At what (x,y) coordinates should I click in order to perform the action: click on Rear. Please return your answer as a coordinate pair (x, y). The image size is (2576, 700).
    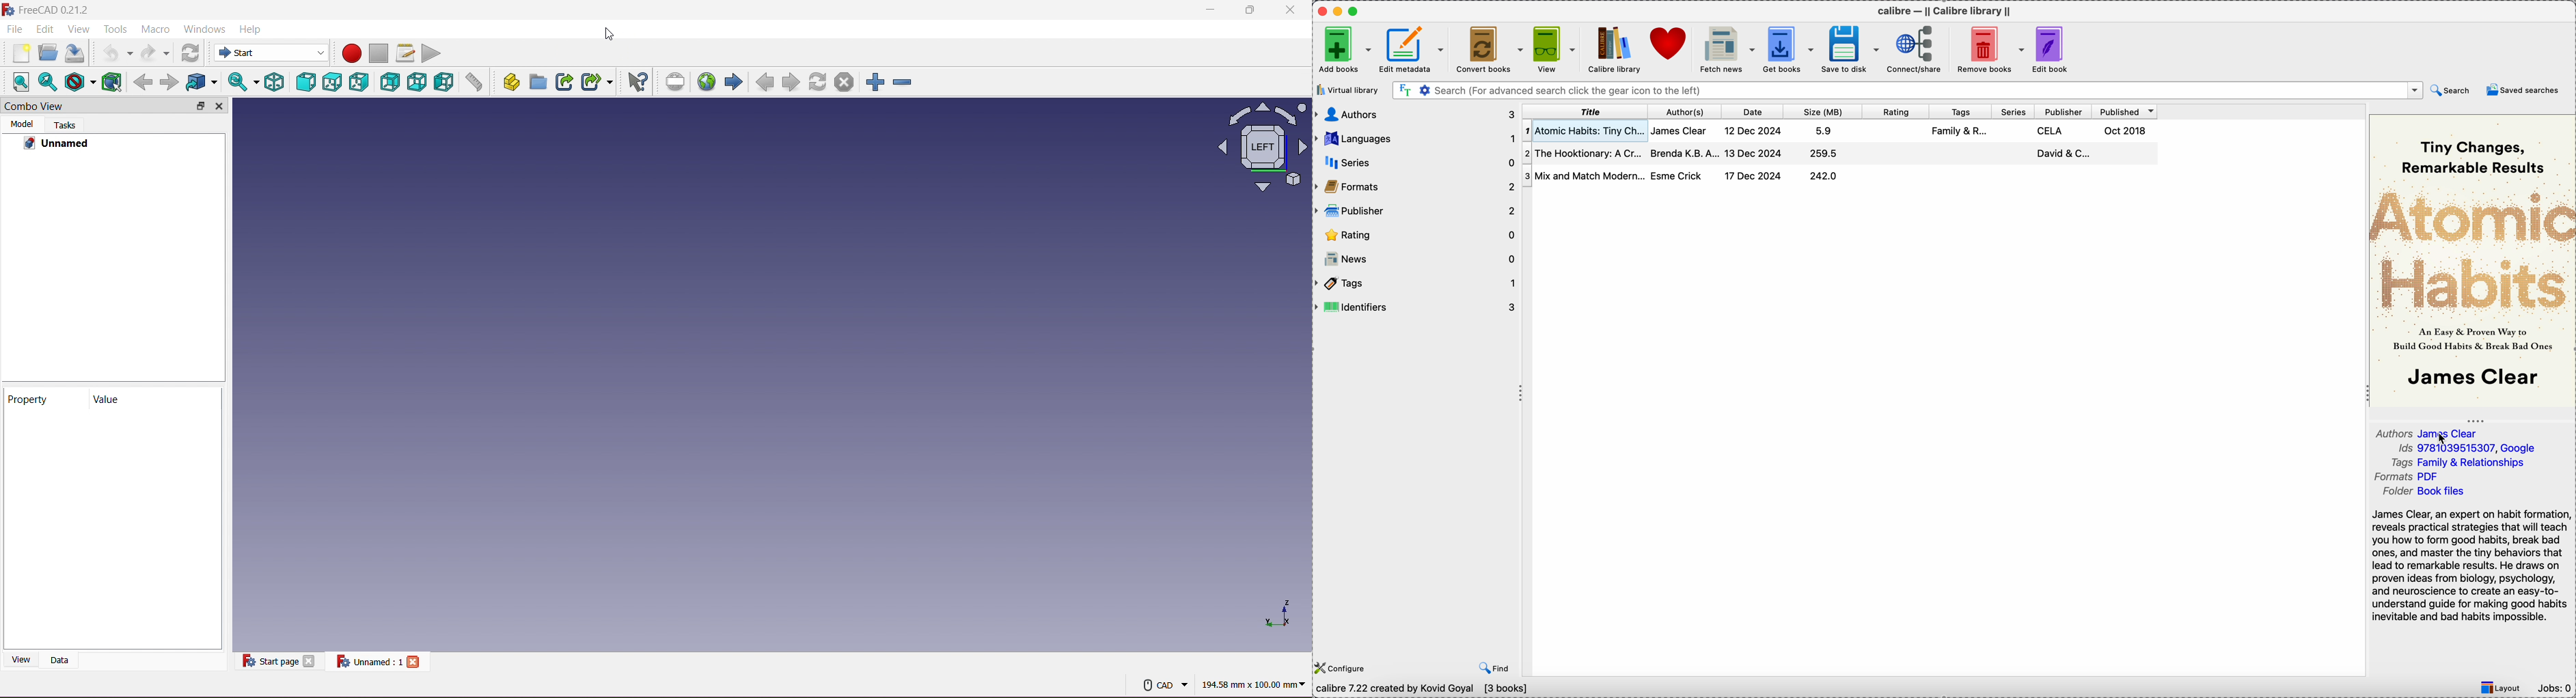
    Looking at the image, I should click on (389, 82).